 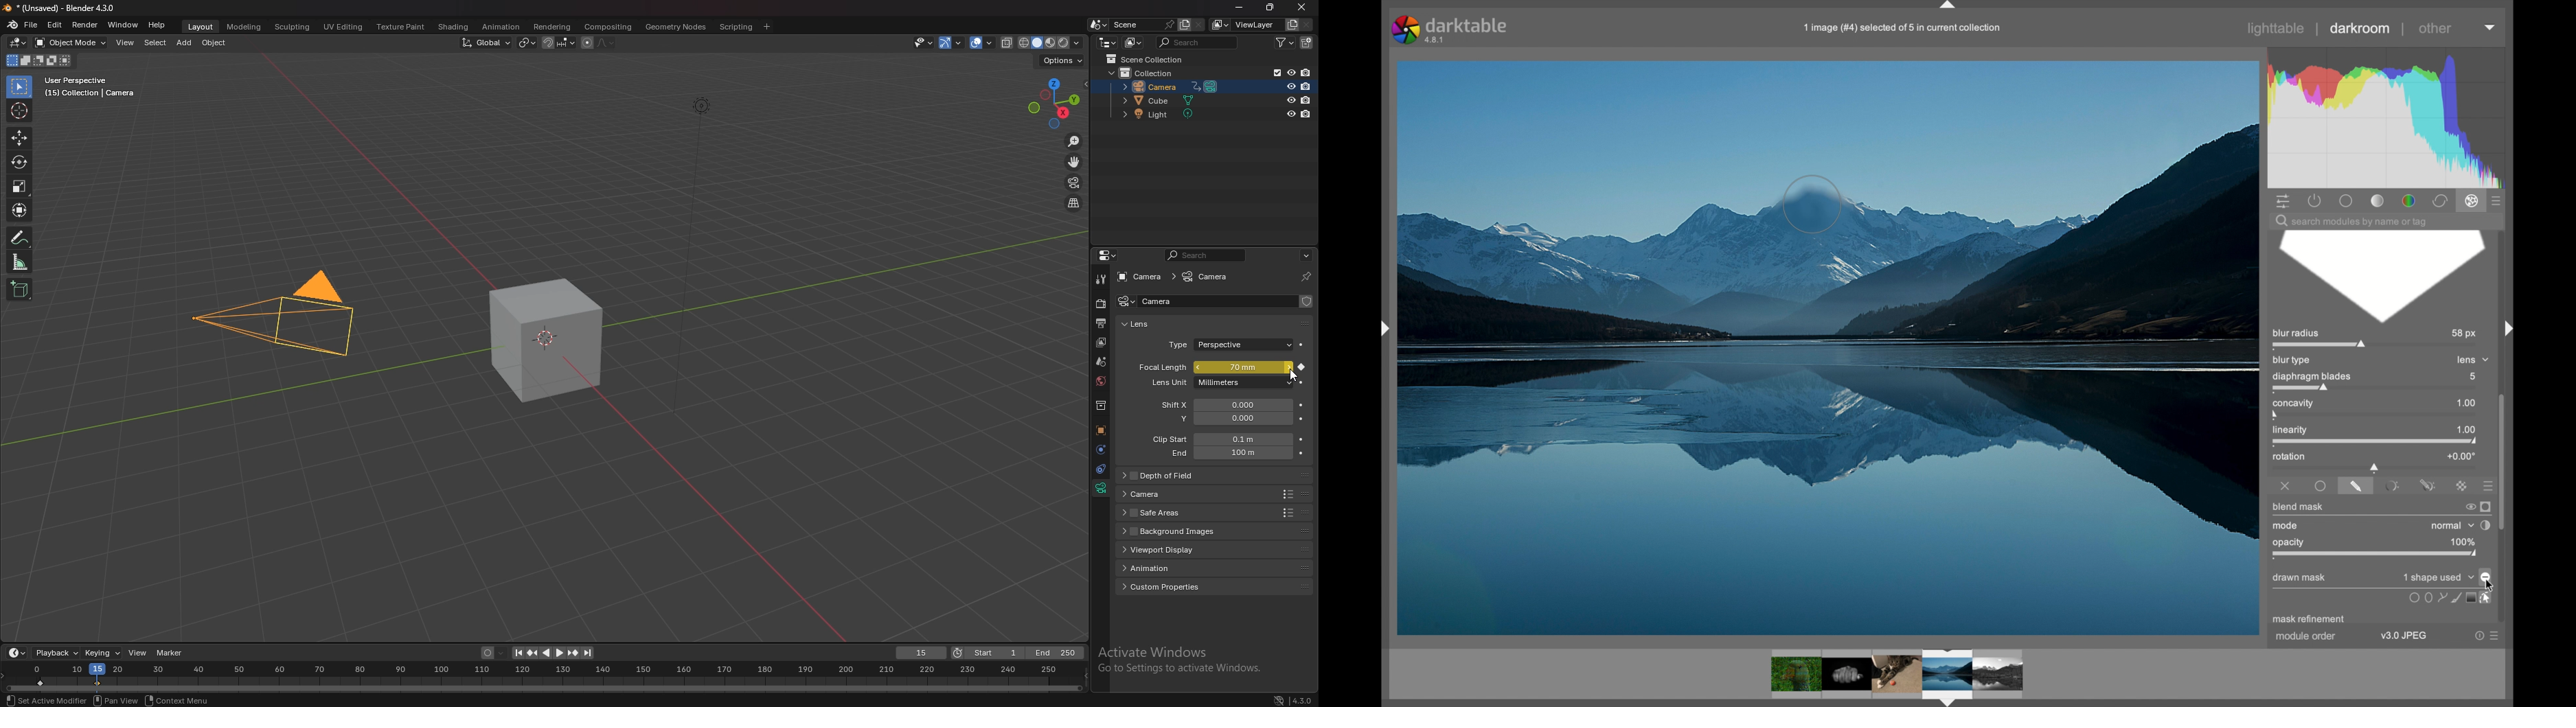 What do you see at coordinates (1896, 674) in the screenshot?
I see `photos` at bounding box center [1896, 674].